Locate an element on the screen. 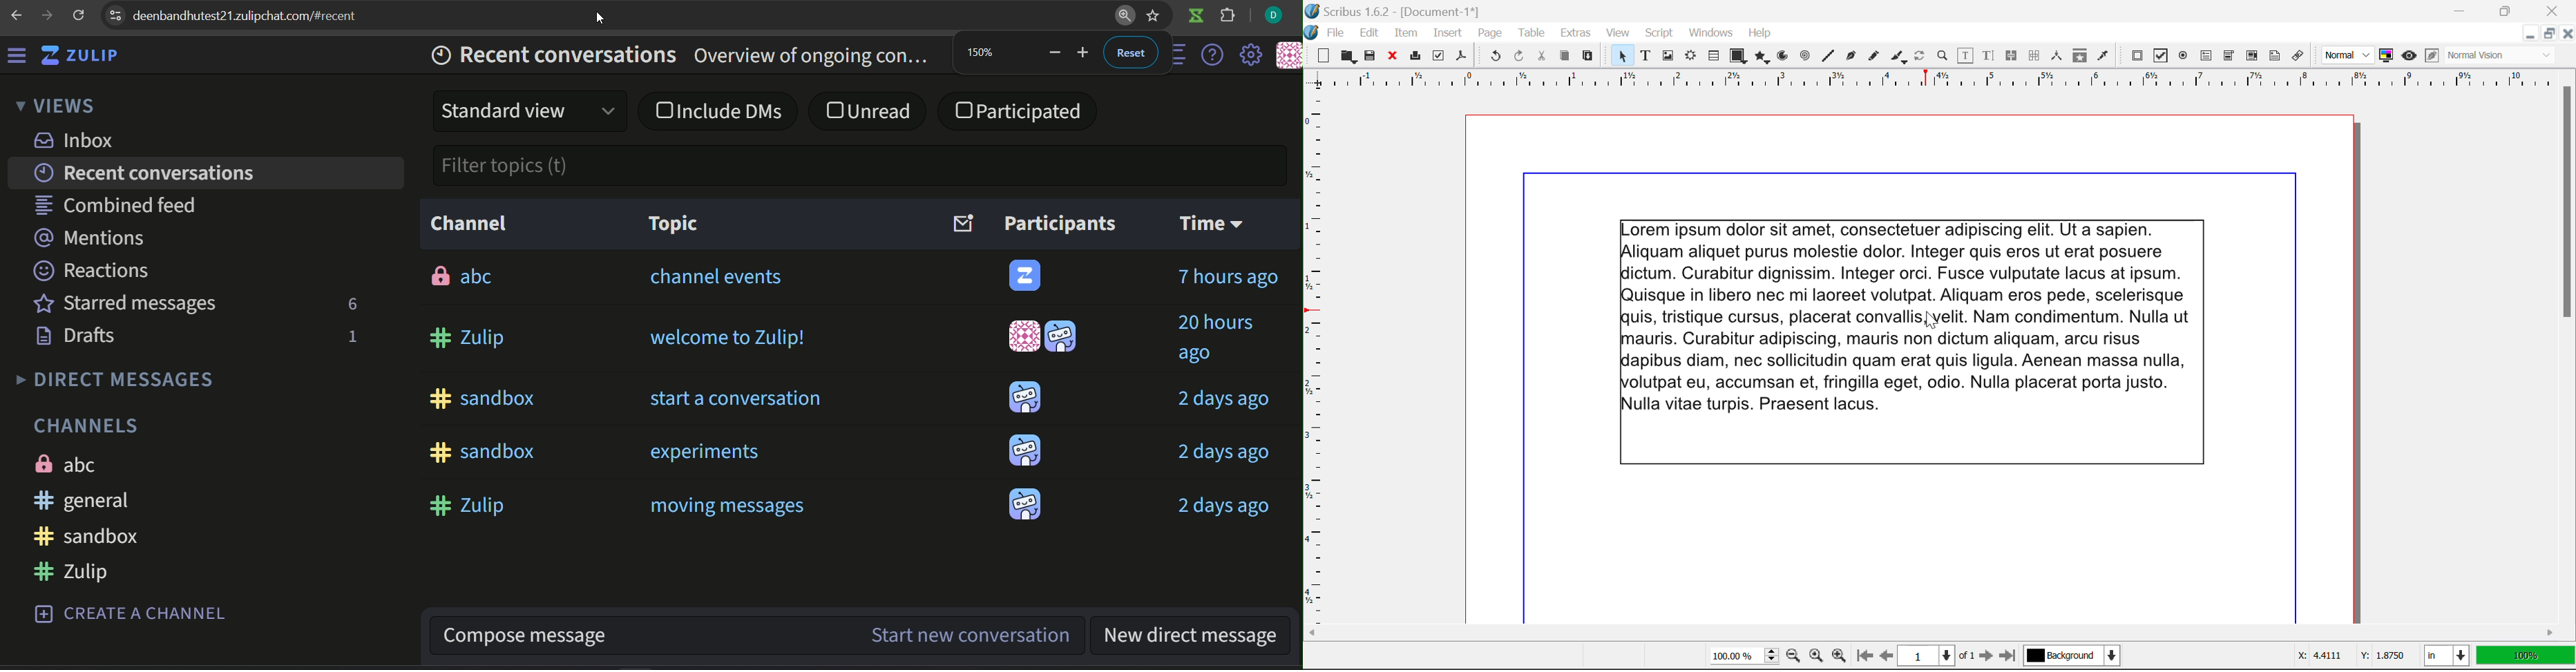  abc is located at coordinates (461, 278).